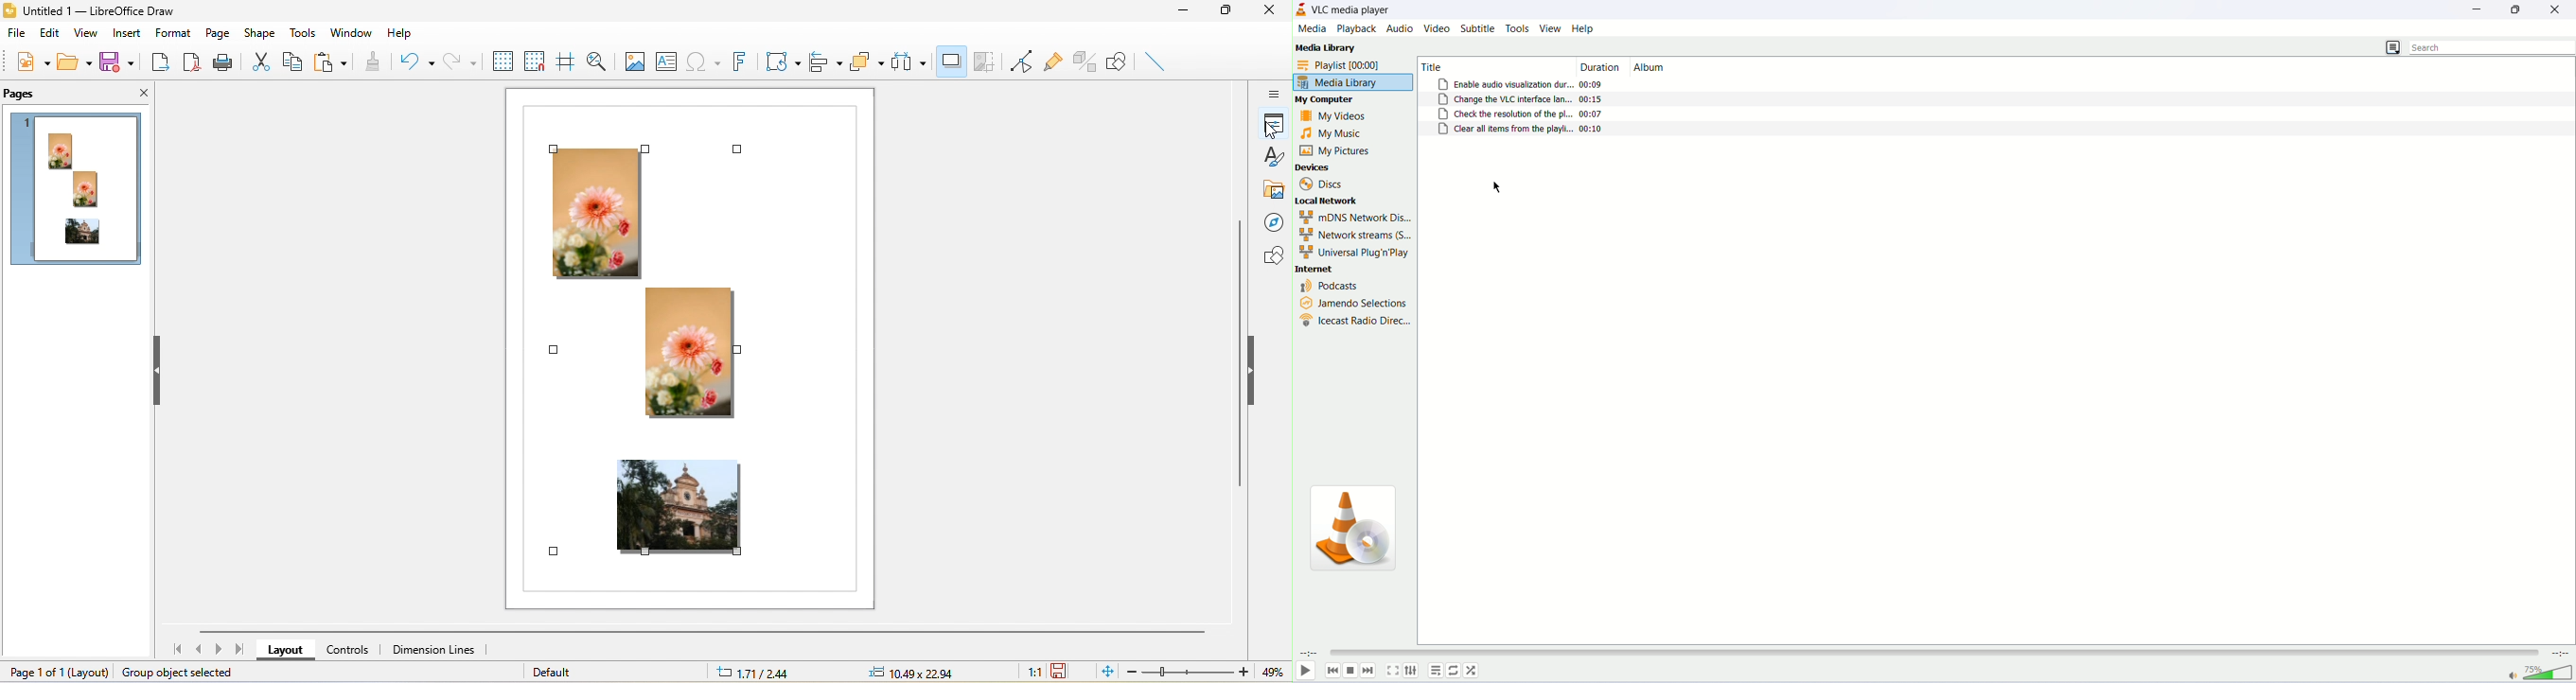 This screenshot has height=700, width=2576. What do you see at coordinates (682, 342) in the screenshot?
I see `select image` at bounding box center [682, 342].